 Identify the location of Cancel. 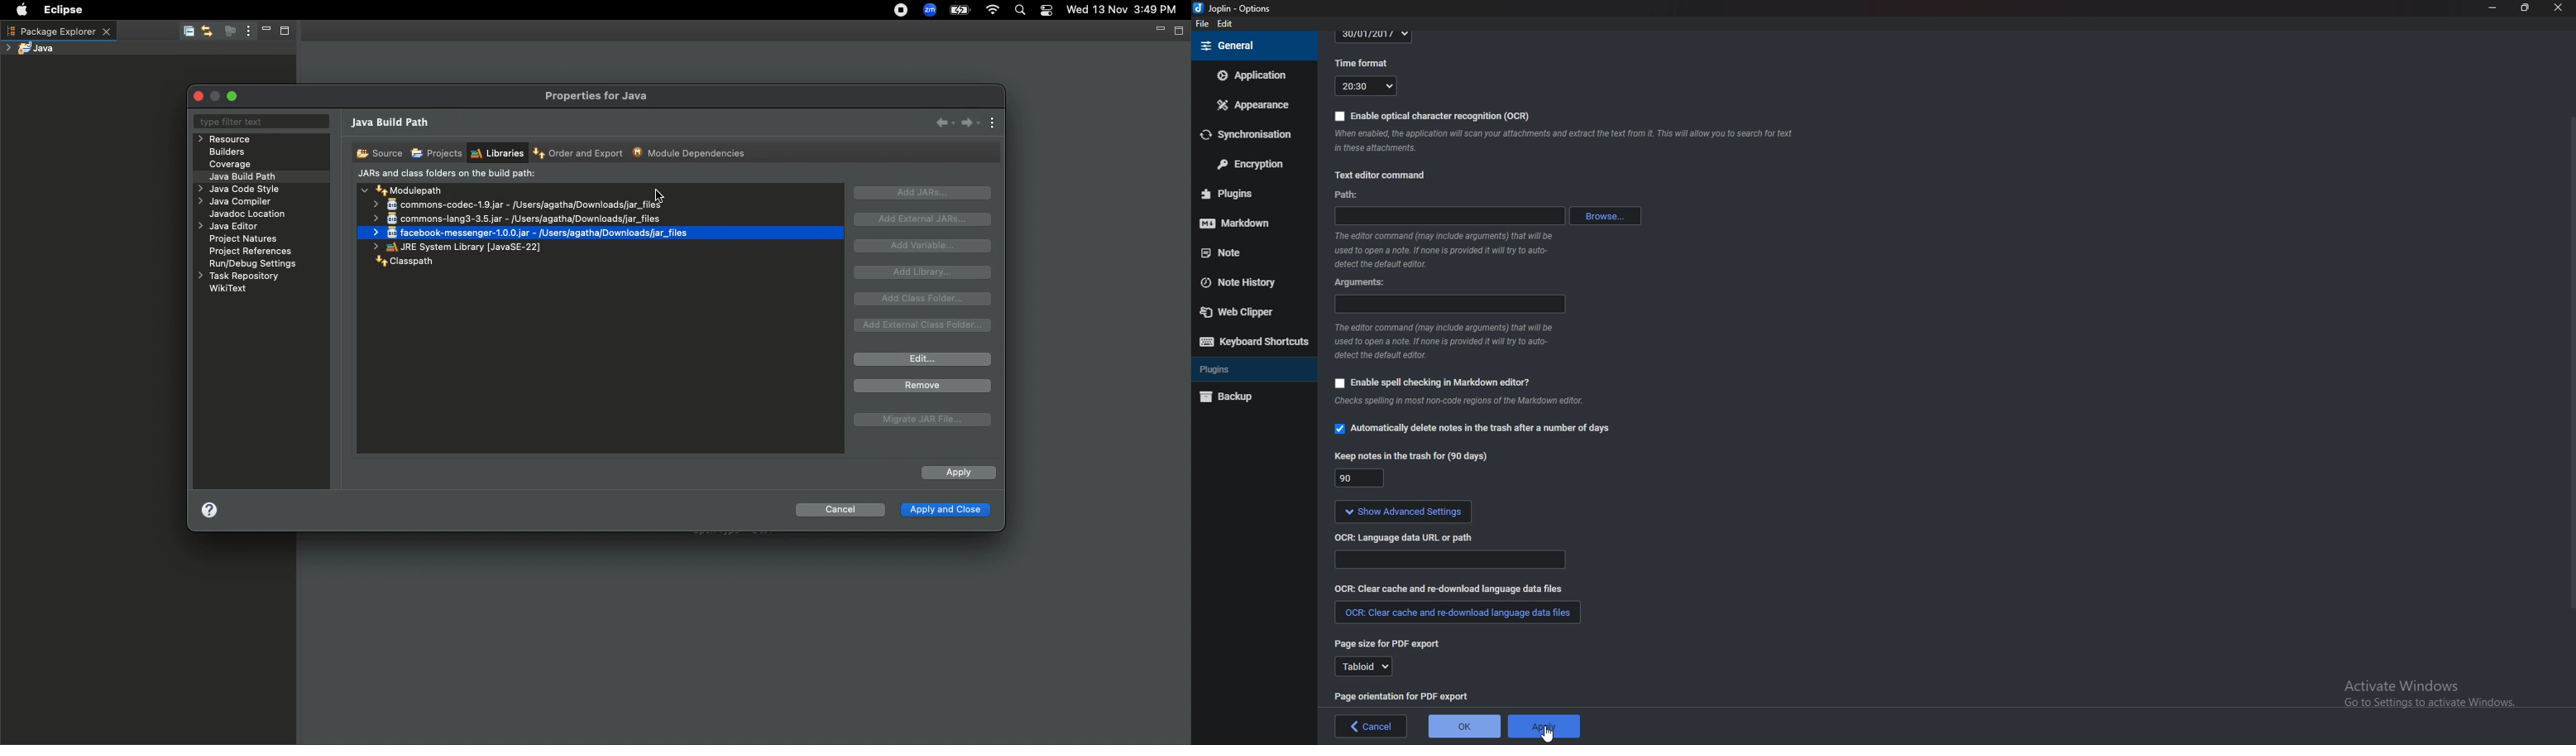
(840, 512).